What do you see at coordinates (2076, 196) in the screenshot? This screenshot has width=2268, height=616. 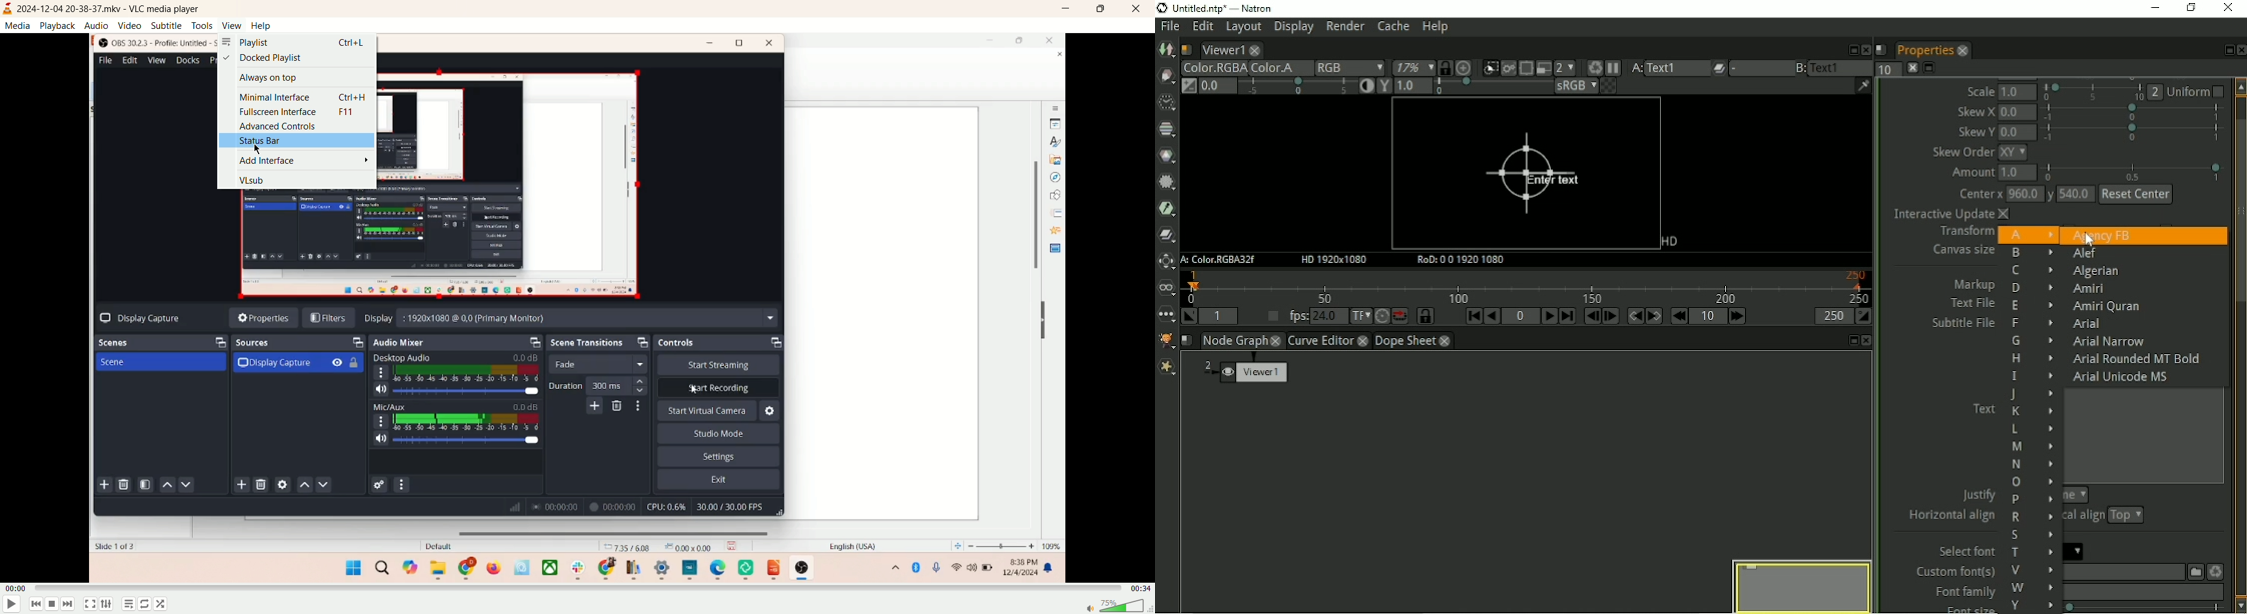 I see `540` at bounding box center [2076, 196].